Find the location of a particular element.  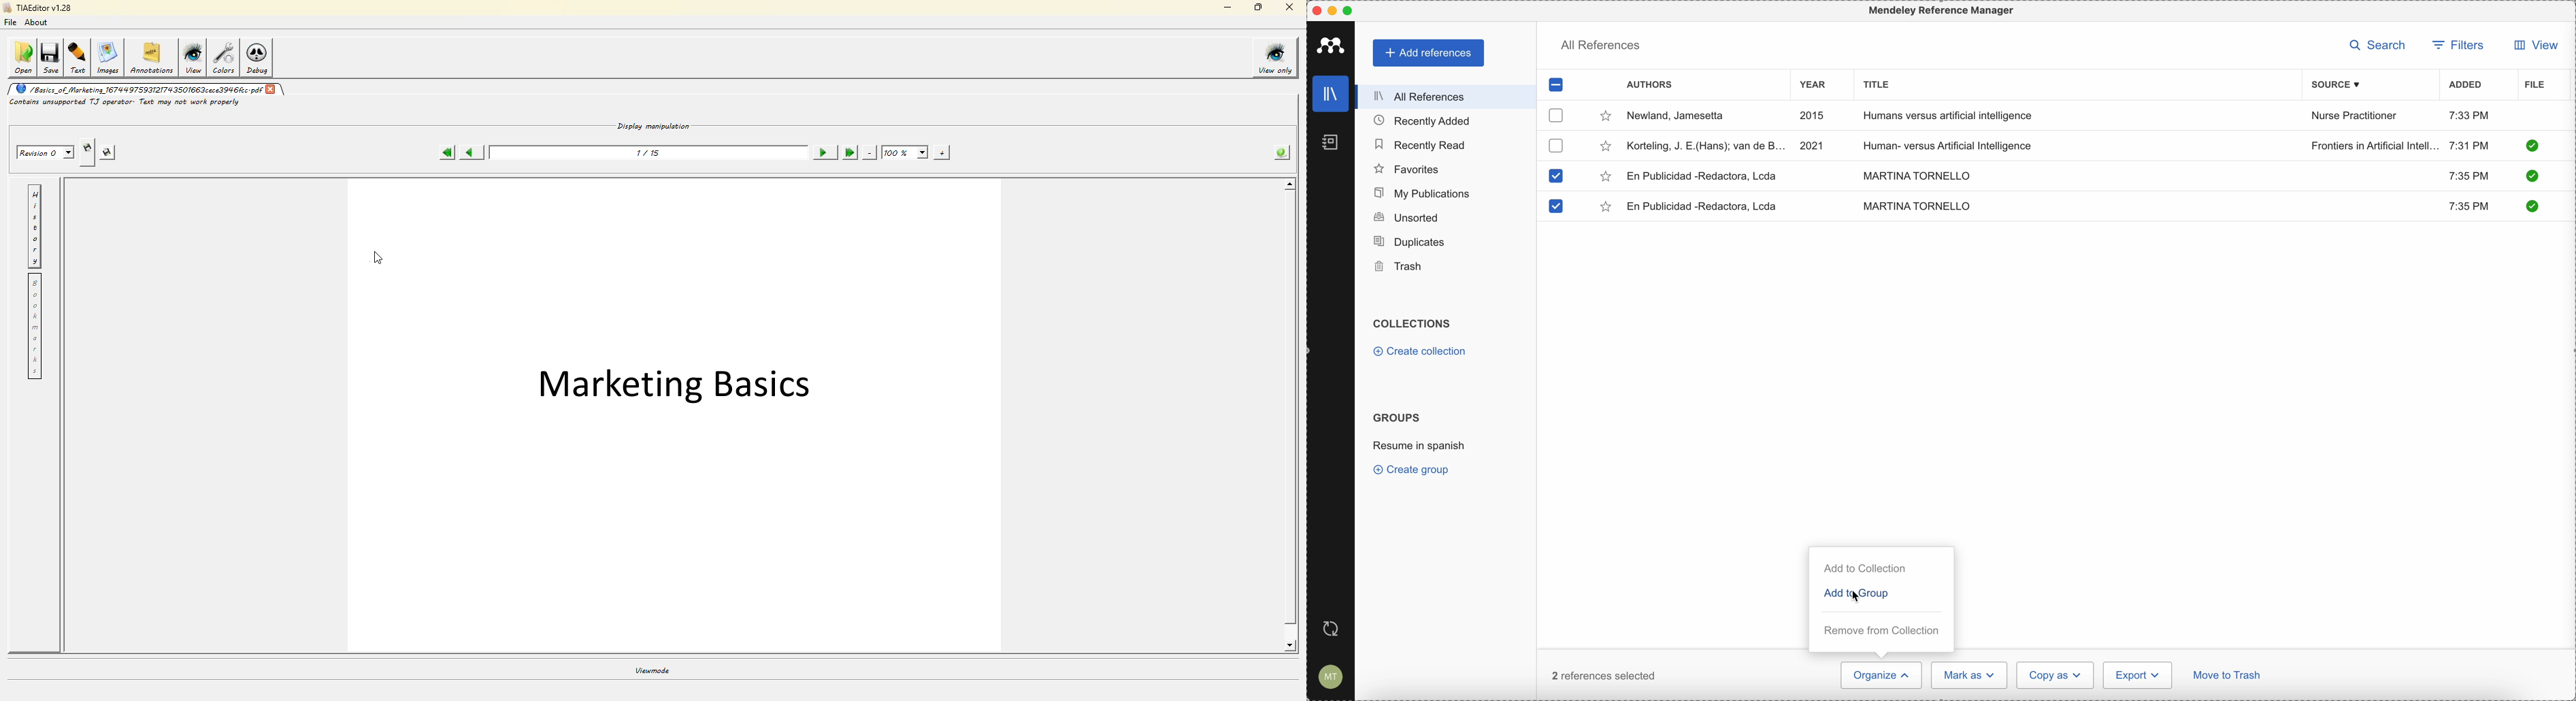

Human-versus Artificial Intelligence is located at coordinates (1957, 144).